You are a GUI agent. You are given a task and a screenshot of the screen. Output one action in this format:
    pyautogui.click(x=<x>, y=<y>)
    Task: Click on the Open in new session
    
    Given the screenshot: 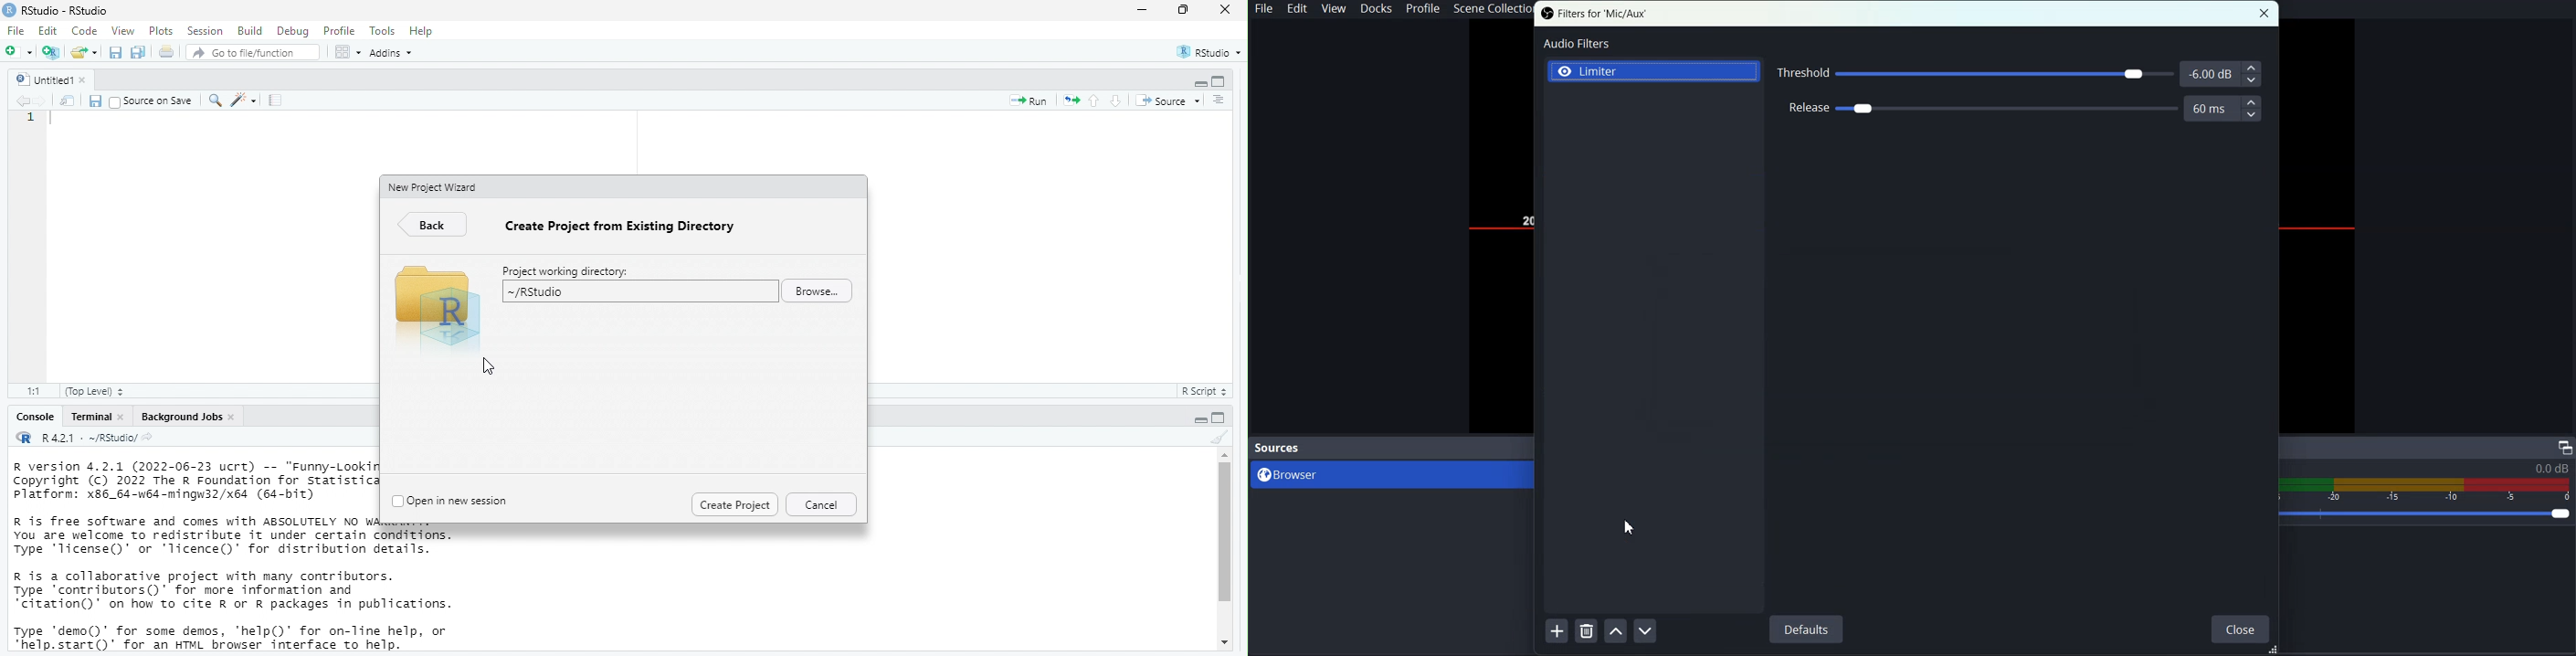 What is the action you would take?
    pyautogui.click(x=452, y=500)
    